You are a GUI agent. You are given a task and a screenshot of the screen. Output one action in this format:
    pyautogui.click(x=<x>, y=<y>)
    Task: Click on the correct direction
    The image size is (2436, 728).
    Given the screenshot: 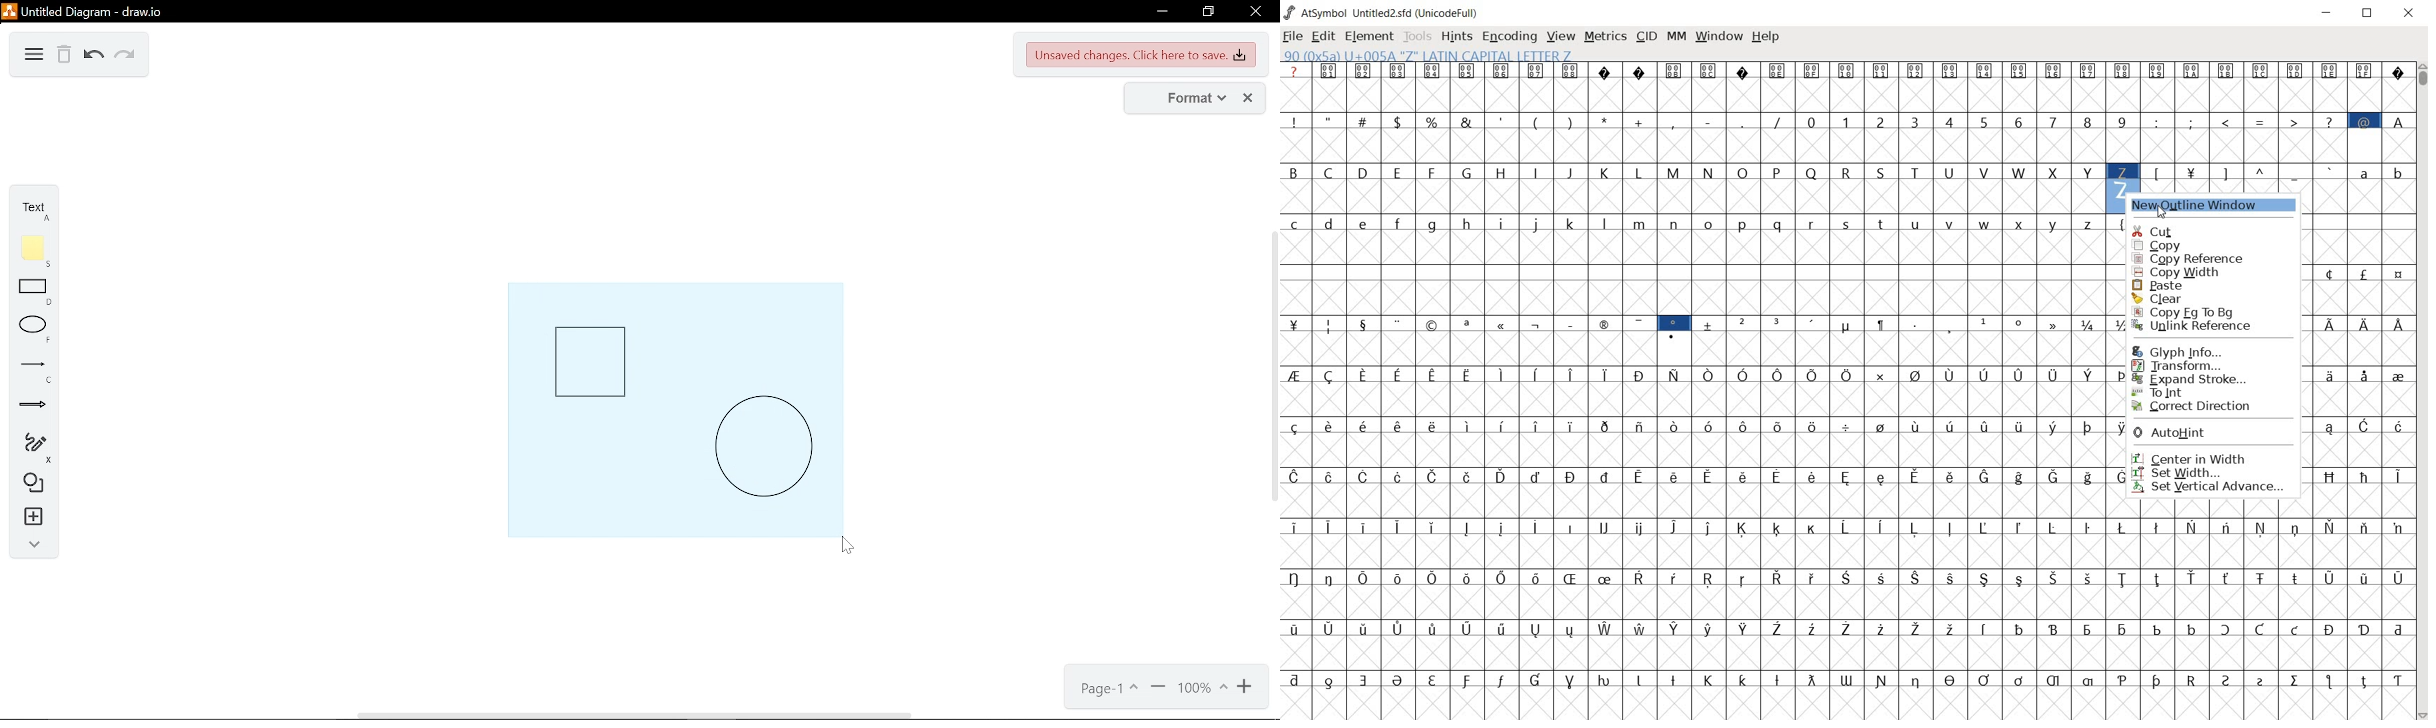 What is the action you would take?
    pyautogui.click(x=2197, y=407)
    